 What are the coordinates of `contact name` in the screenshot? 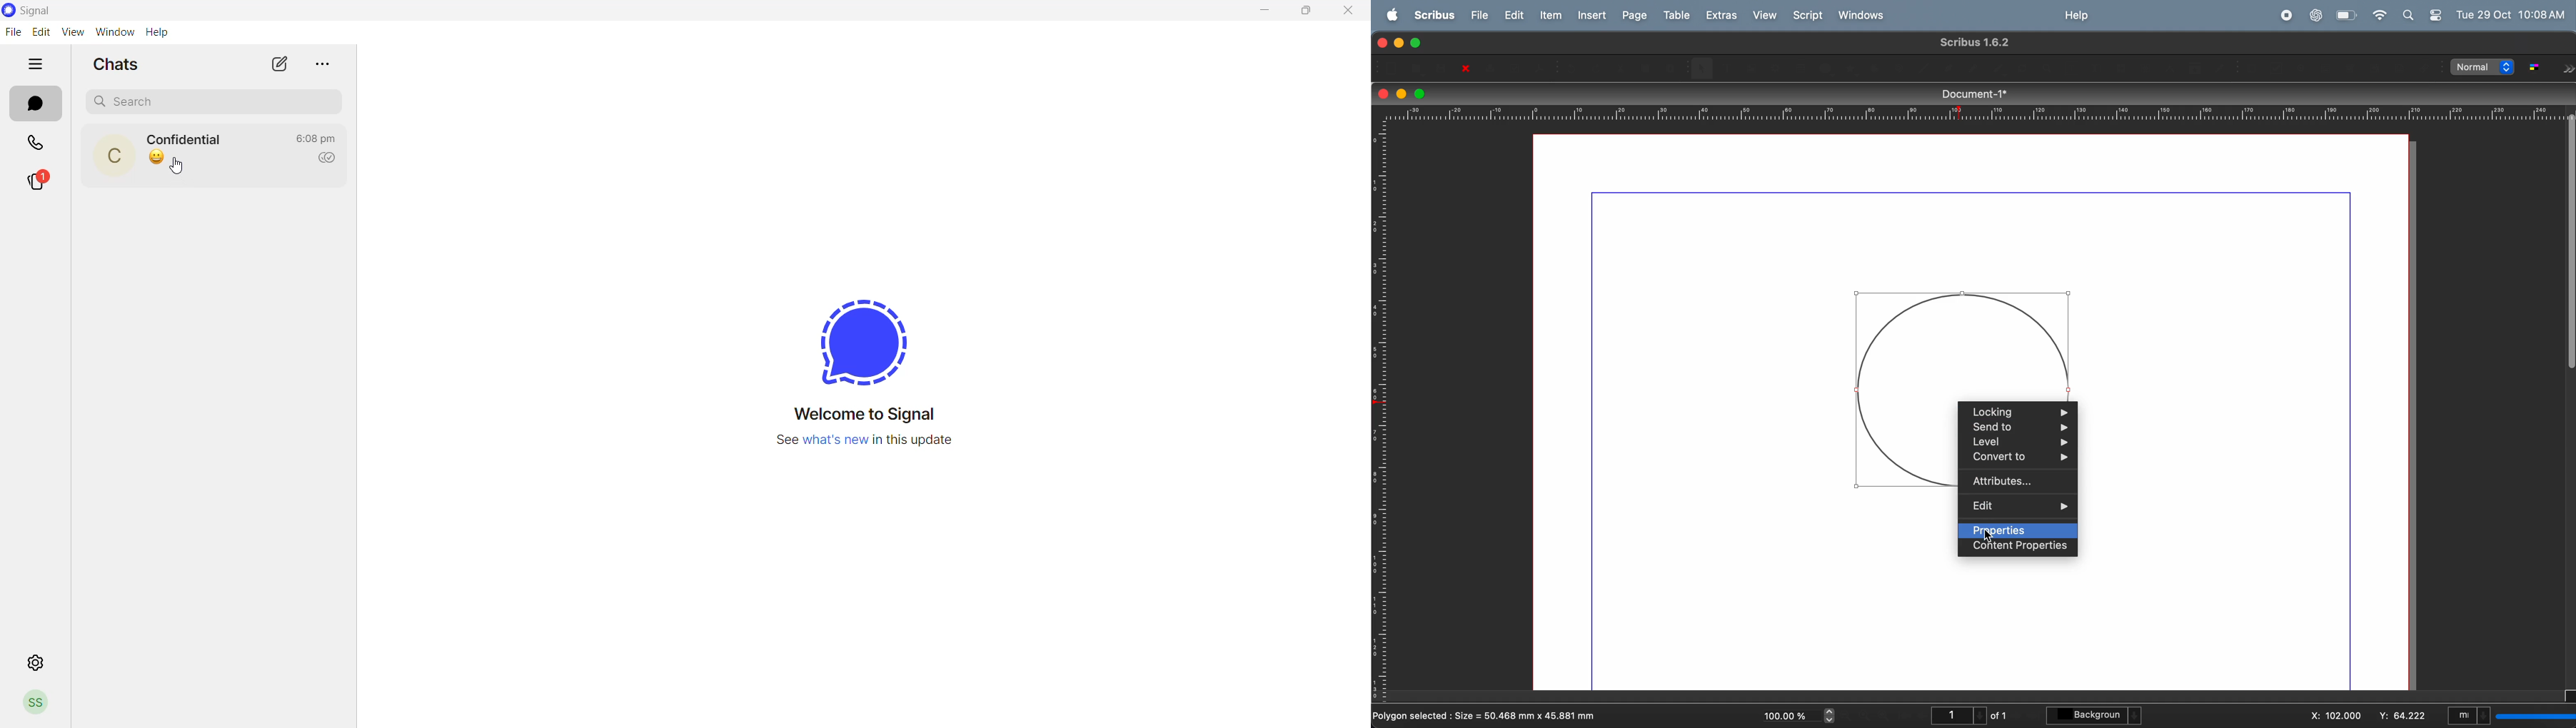 It's located at (190, 139).